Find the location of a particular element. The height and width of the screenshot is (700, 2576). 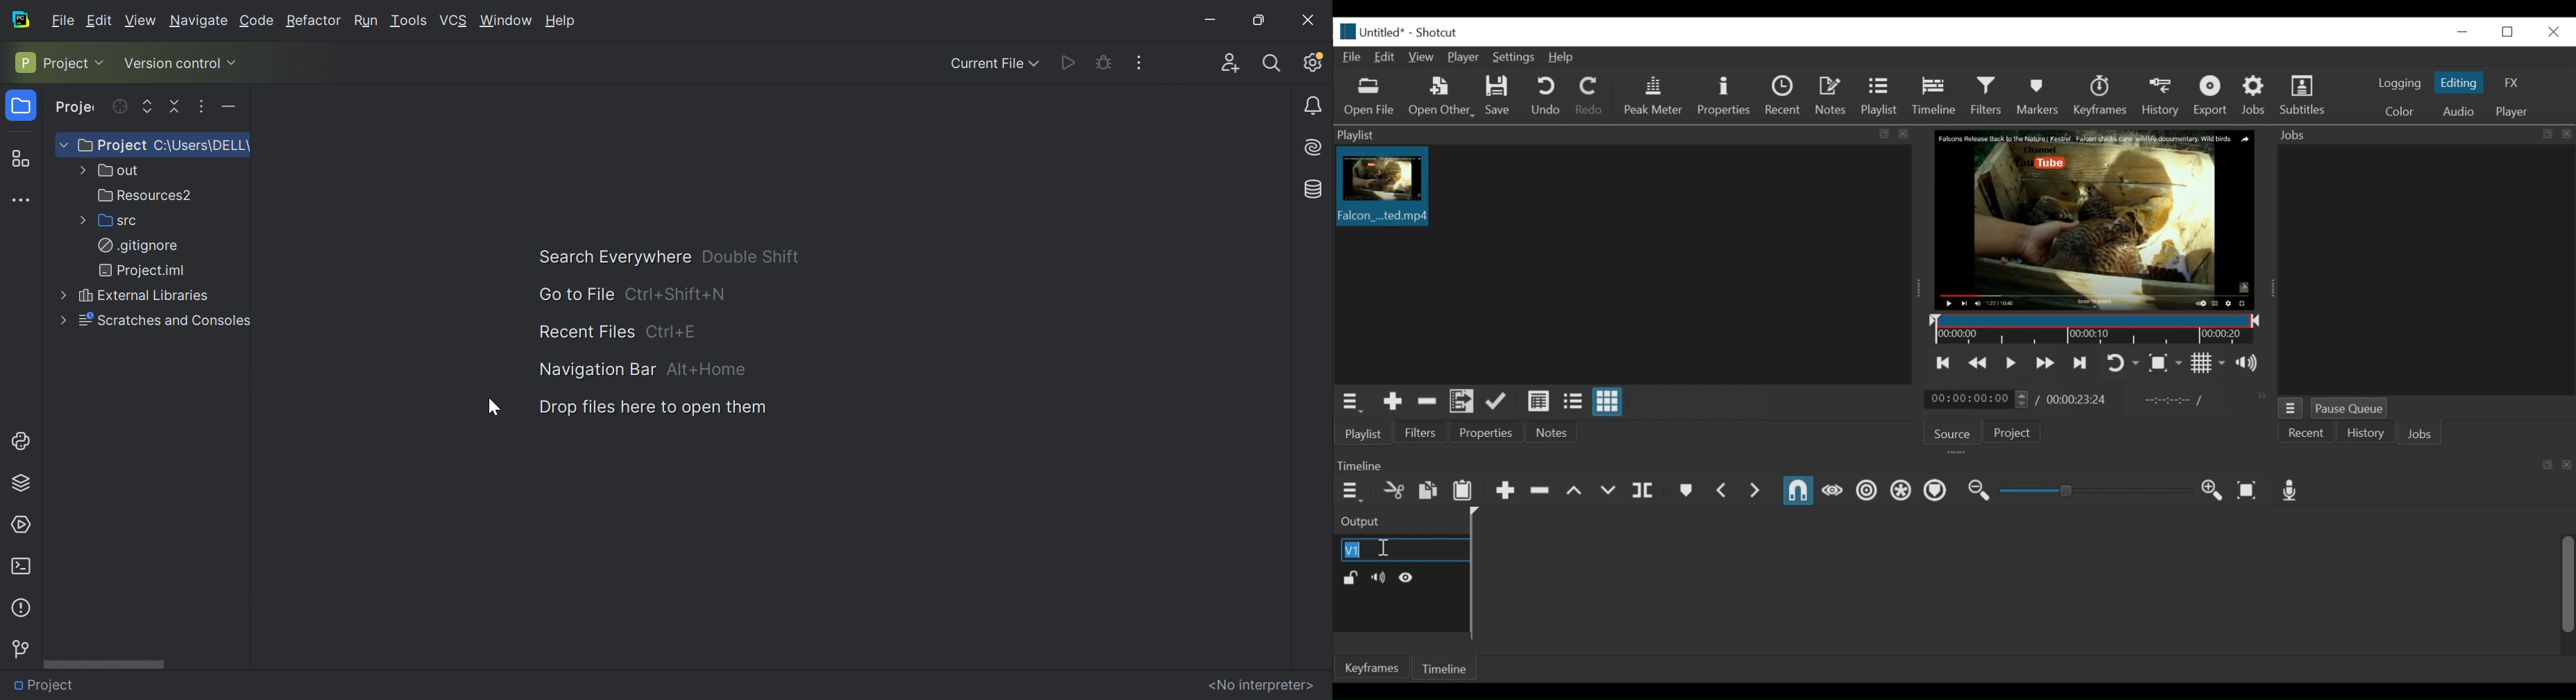

Recent files is located at coordinates (583, 331).